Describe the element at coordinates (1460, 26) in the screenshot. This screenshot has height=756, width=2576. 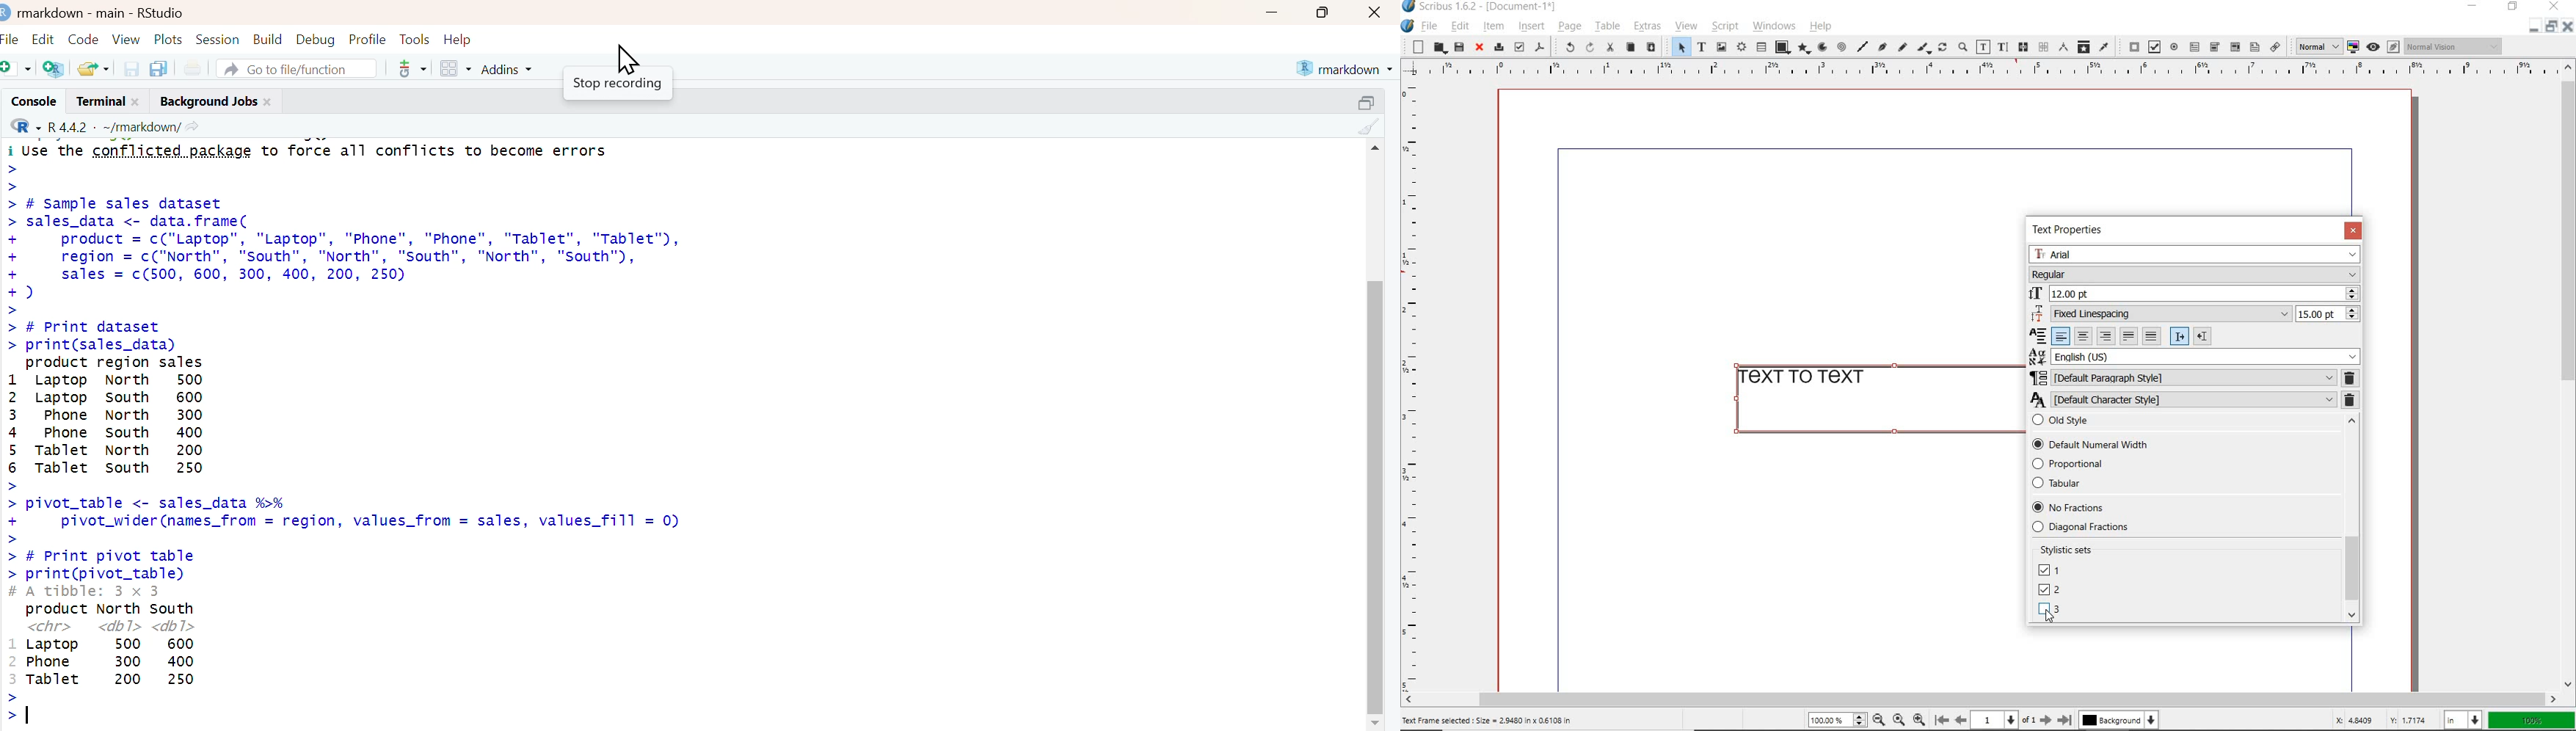
I see `edit` at that location.